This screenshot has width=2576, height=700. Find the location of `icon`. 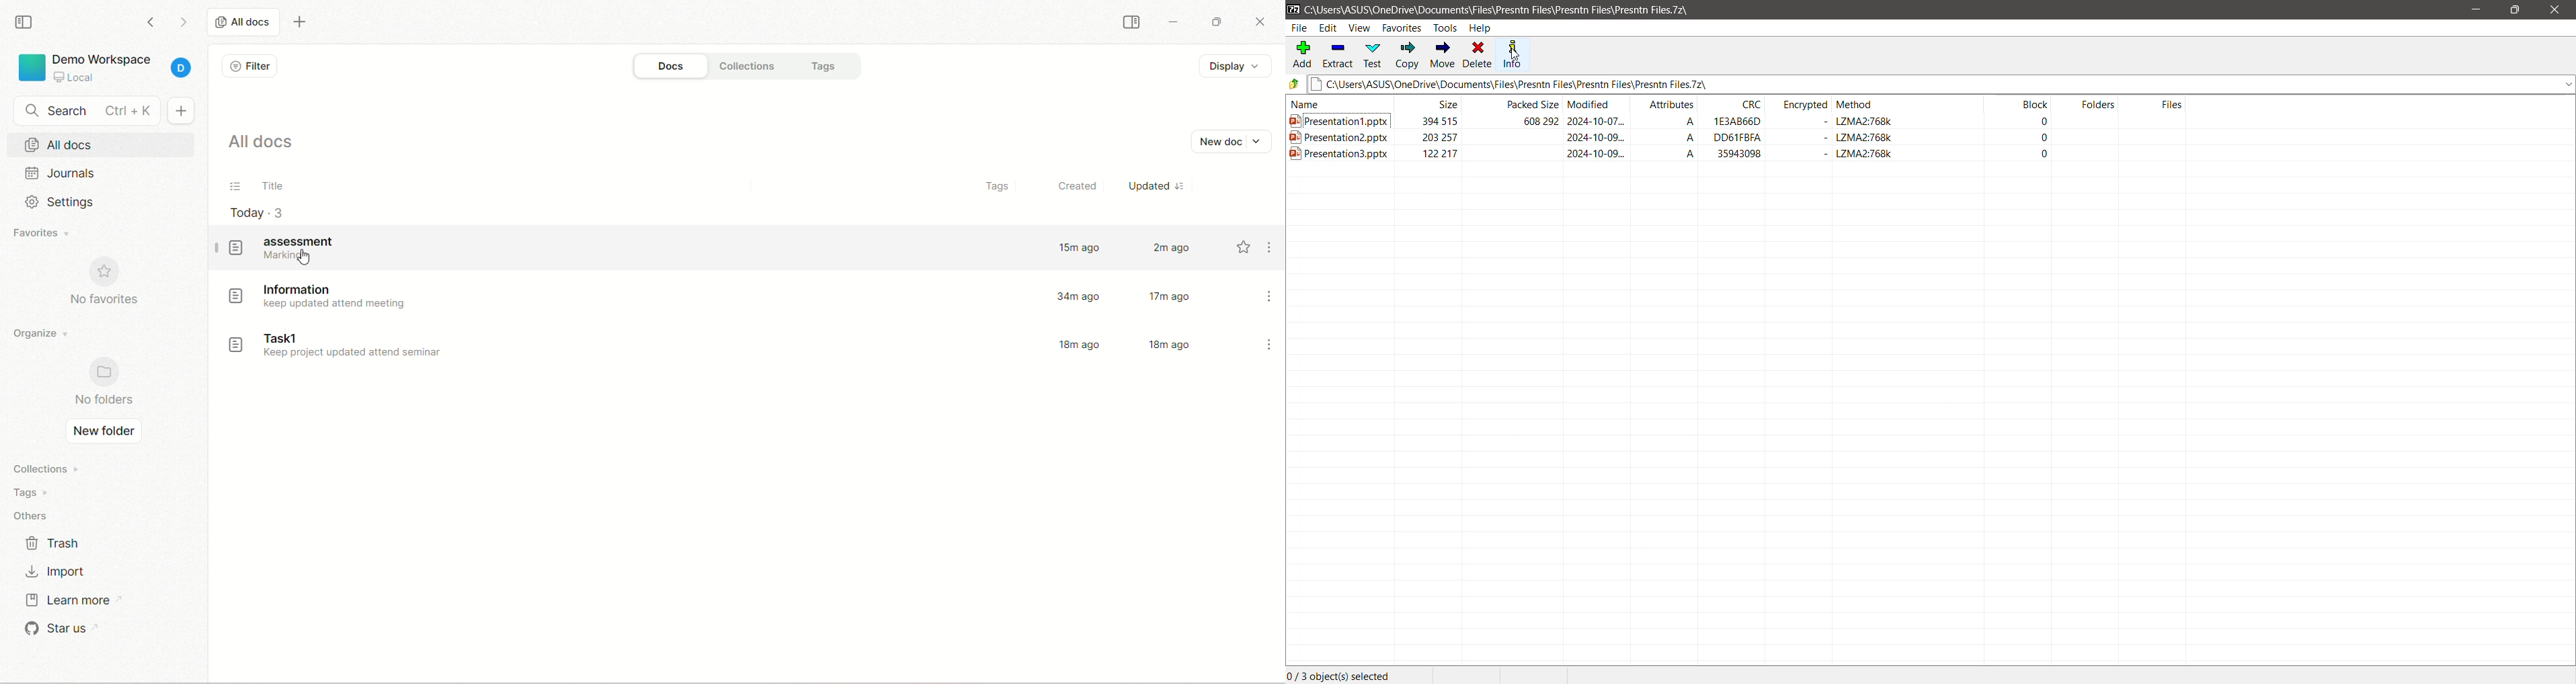

icon is located at coordinates (106, 371).